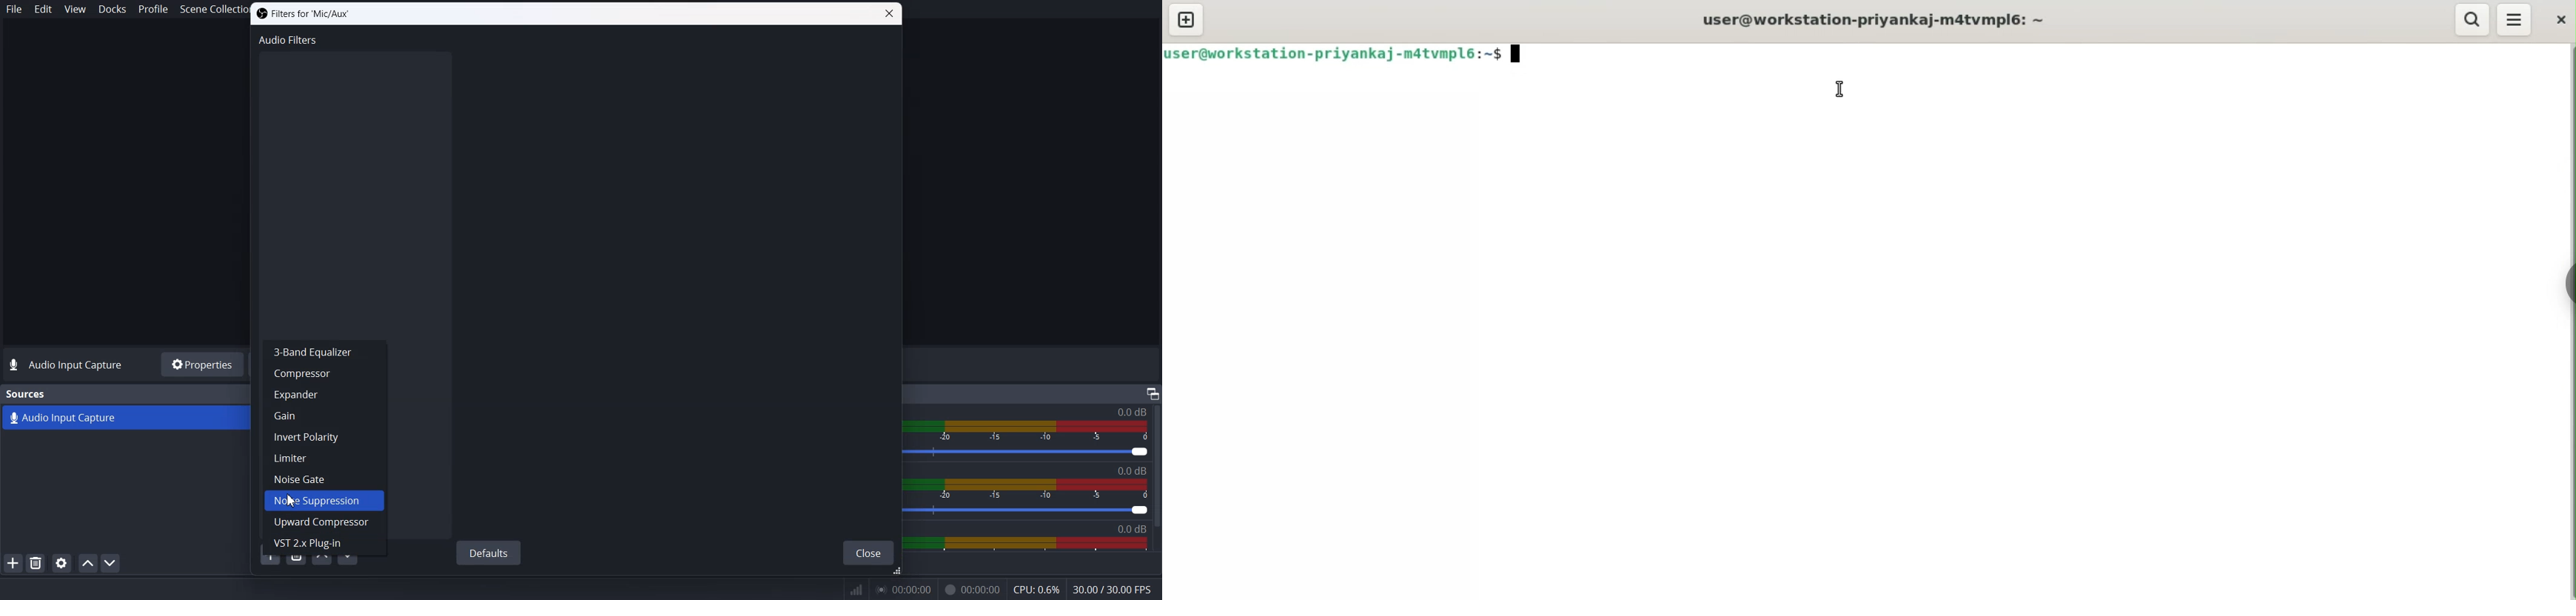 This screenshot has width=2576, height=616. What do you see at coordinates (323, 501) in the screenshot?
I see `Note Suppression` at bounding box center [323, 501].